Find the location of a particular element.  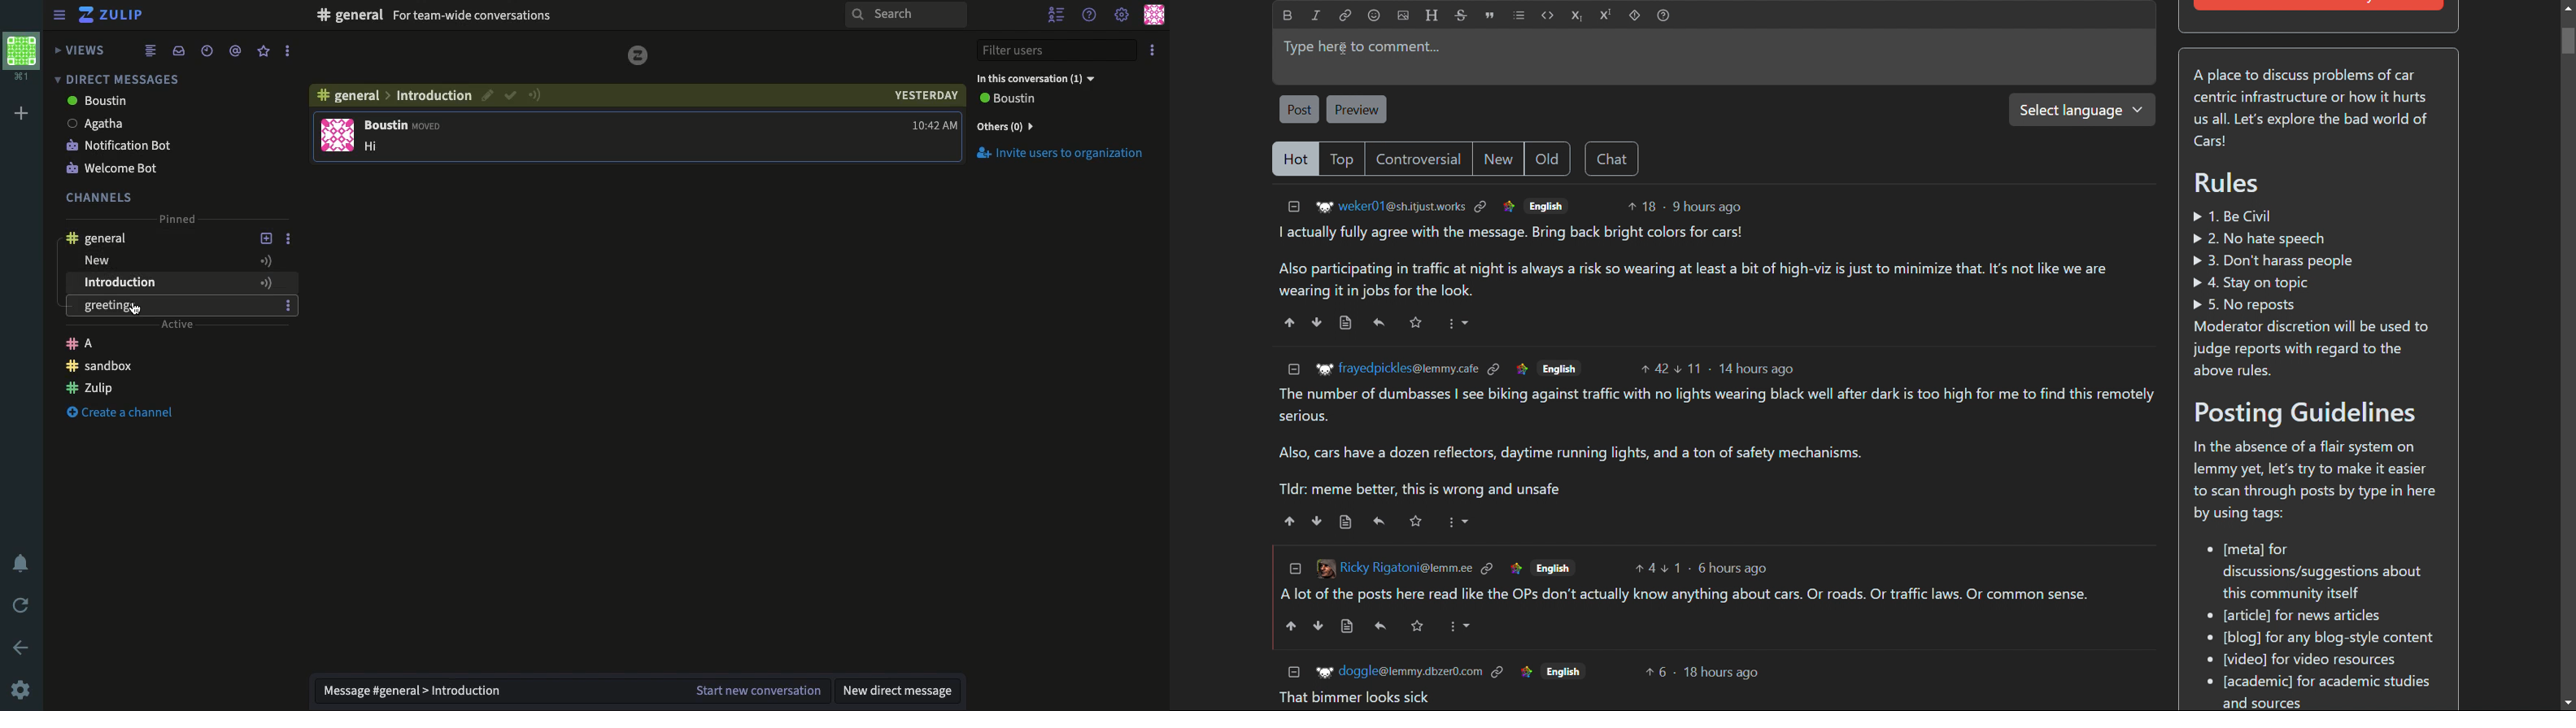

date is located at coordinates (922, 95).